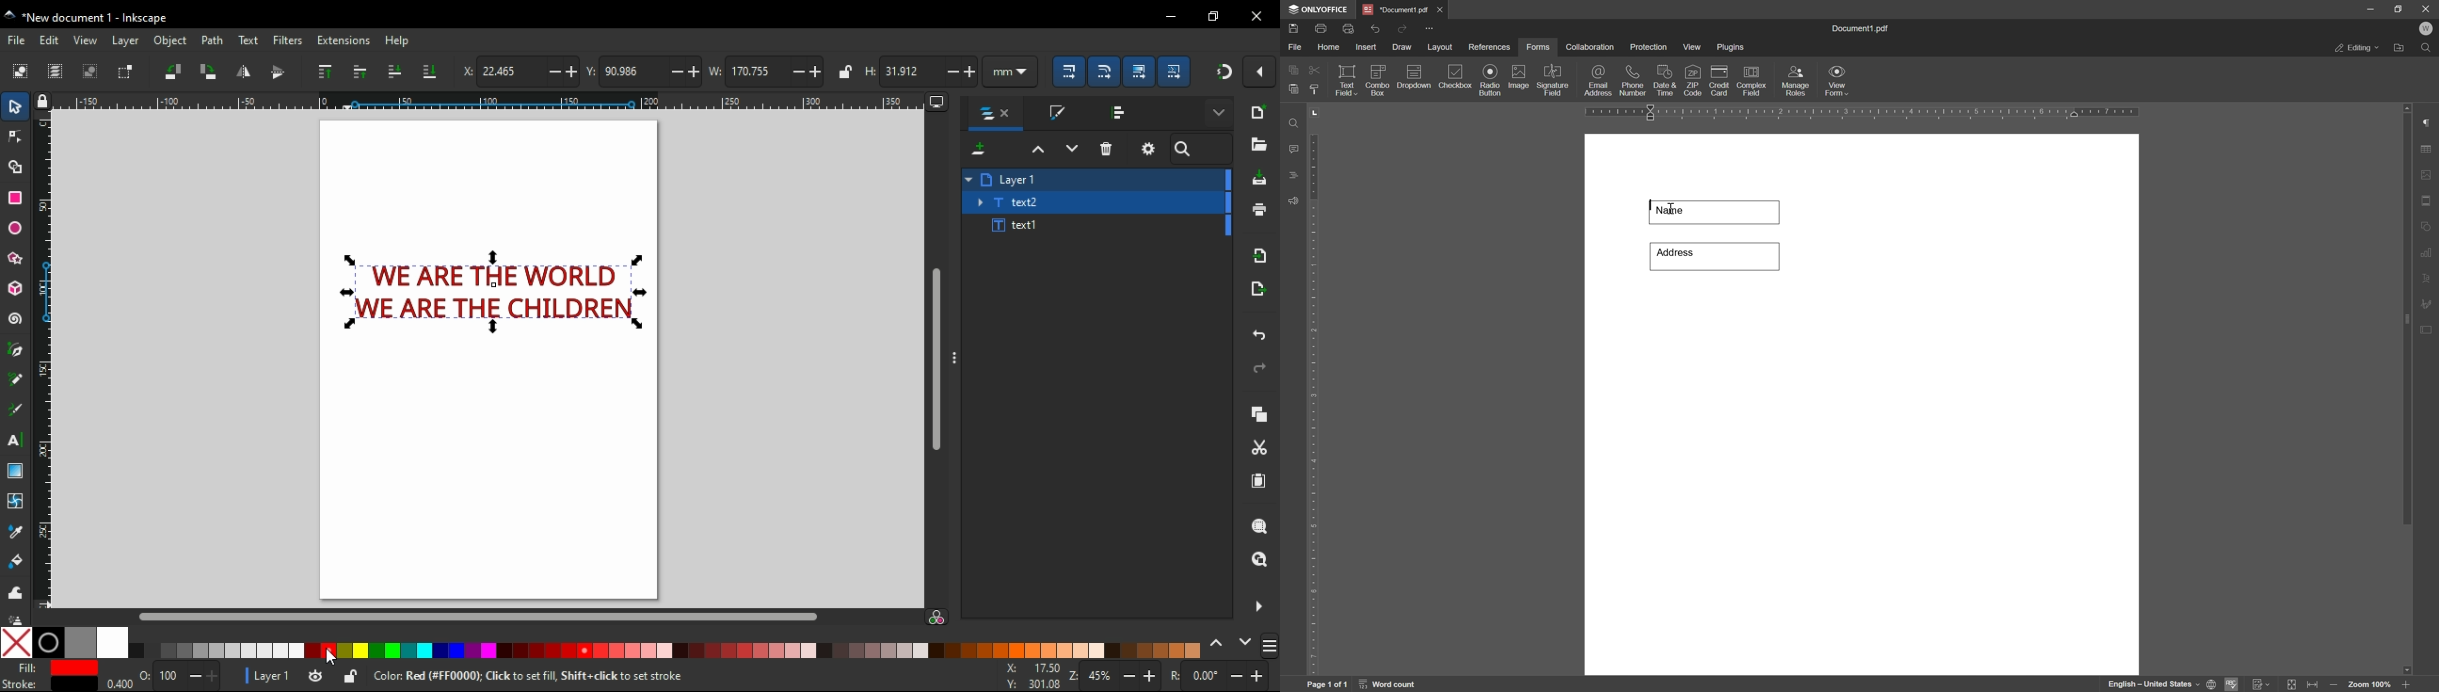 Image resolution: width=2464 pixels, height=700 pixels. What do you see at coordinates (1260, 369) in the screenshot?
I see `redo` at bounding box center [1260, 369].